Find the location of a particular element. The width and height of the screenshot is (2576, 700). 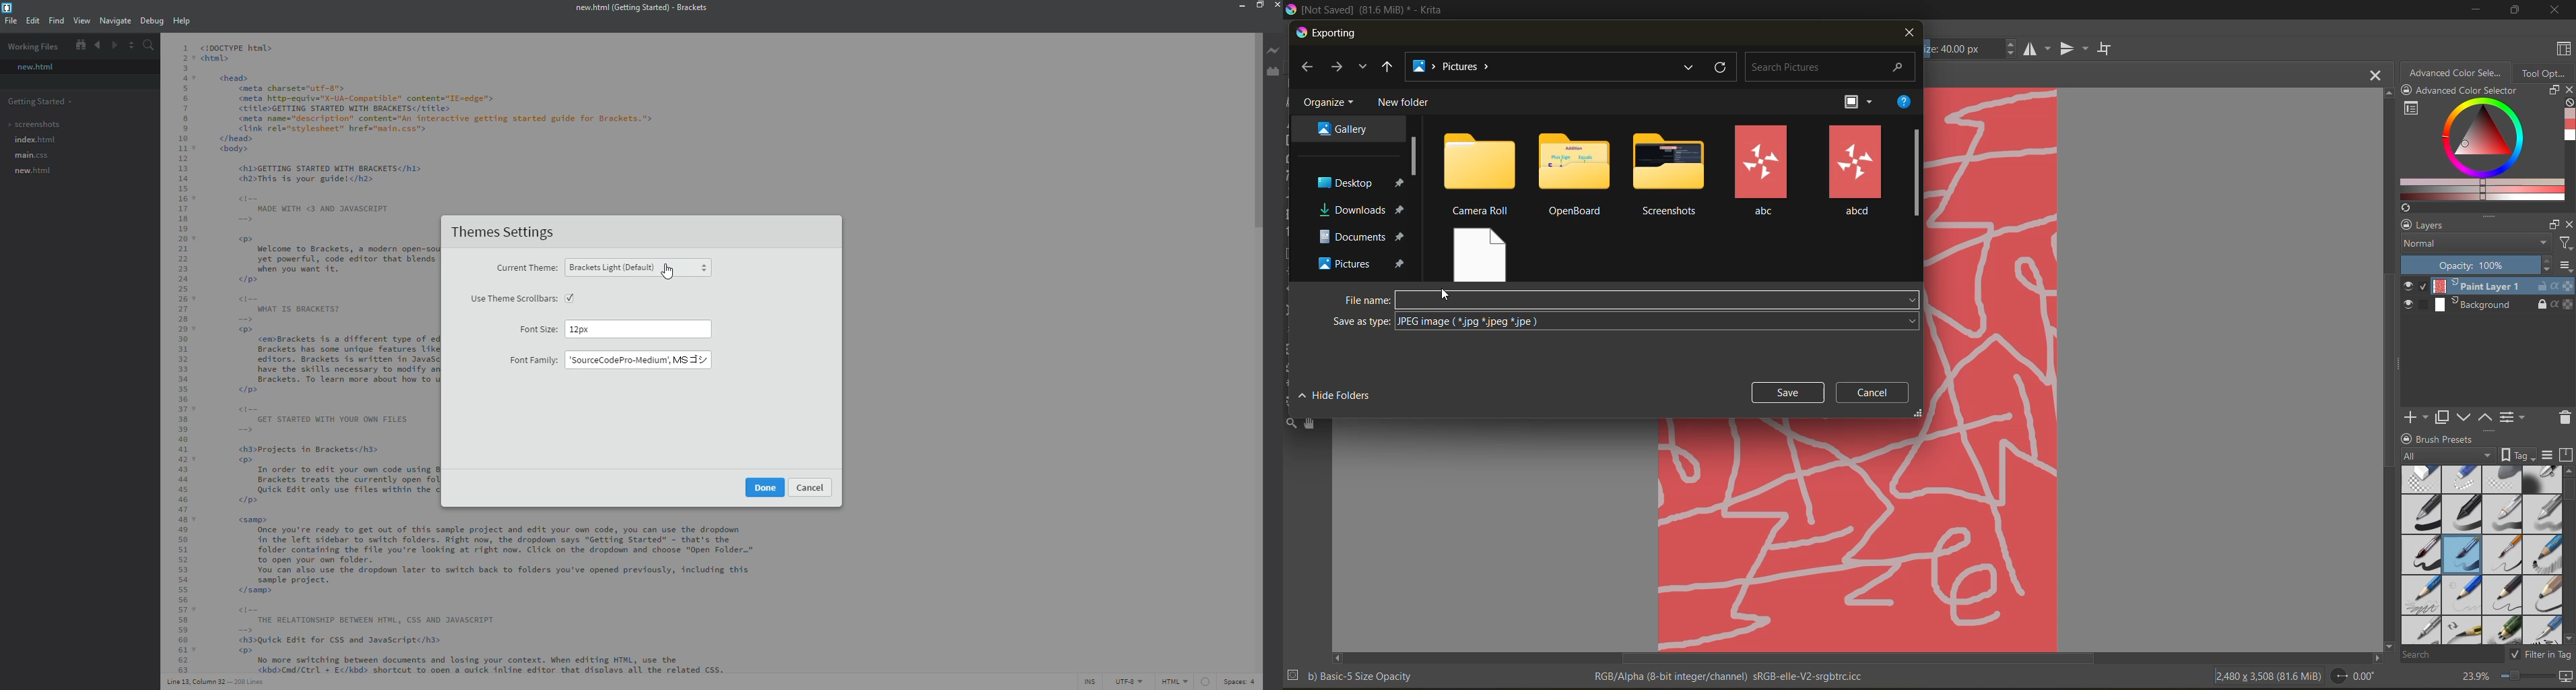

hide folders is located at coordinates (1339, 394).